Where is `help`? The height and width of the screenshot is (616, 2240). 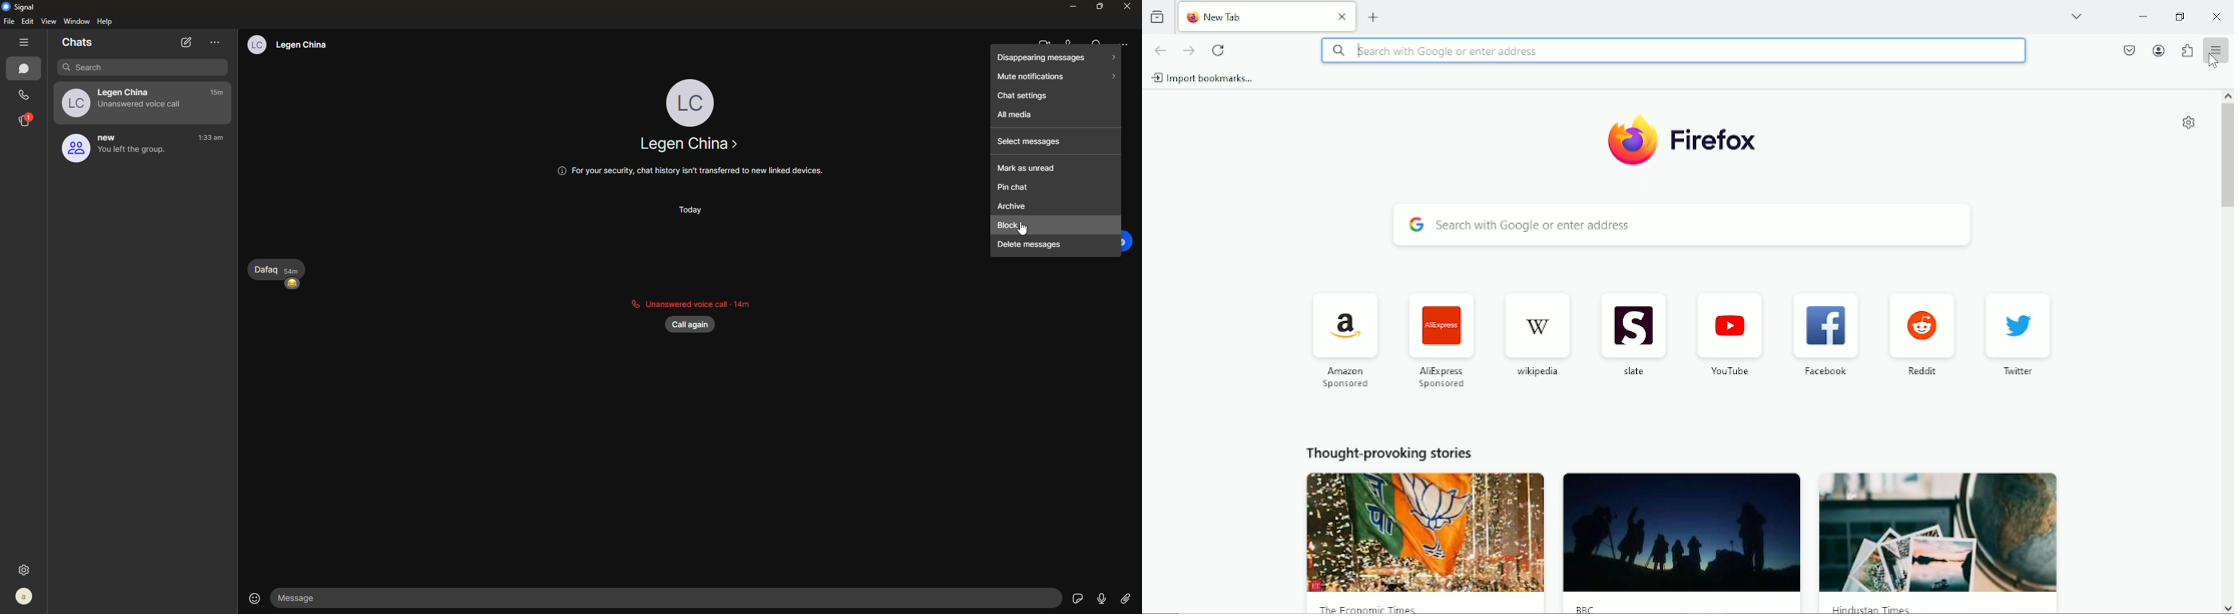 help is located at coordinates (107, 22).